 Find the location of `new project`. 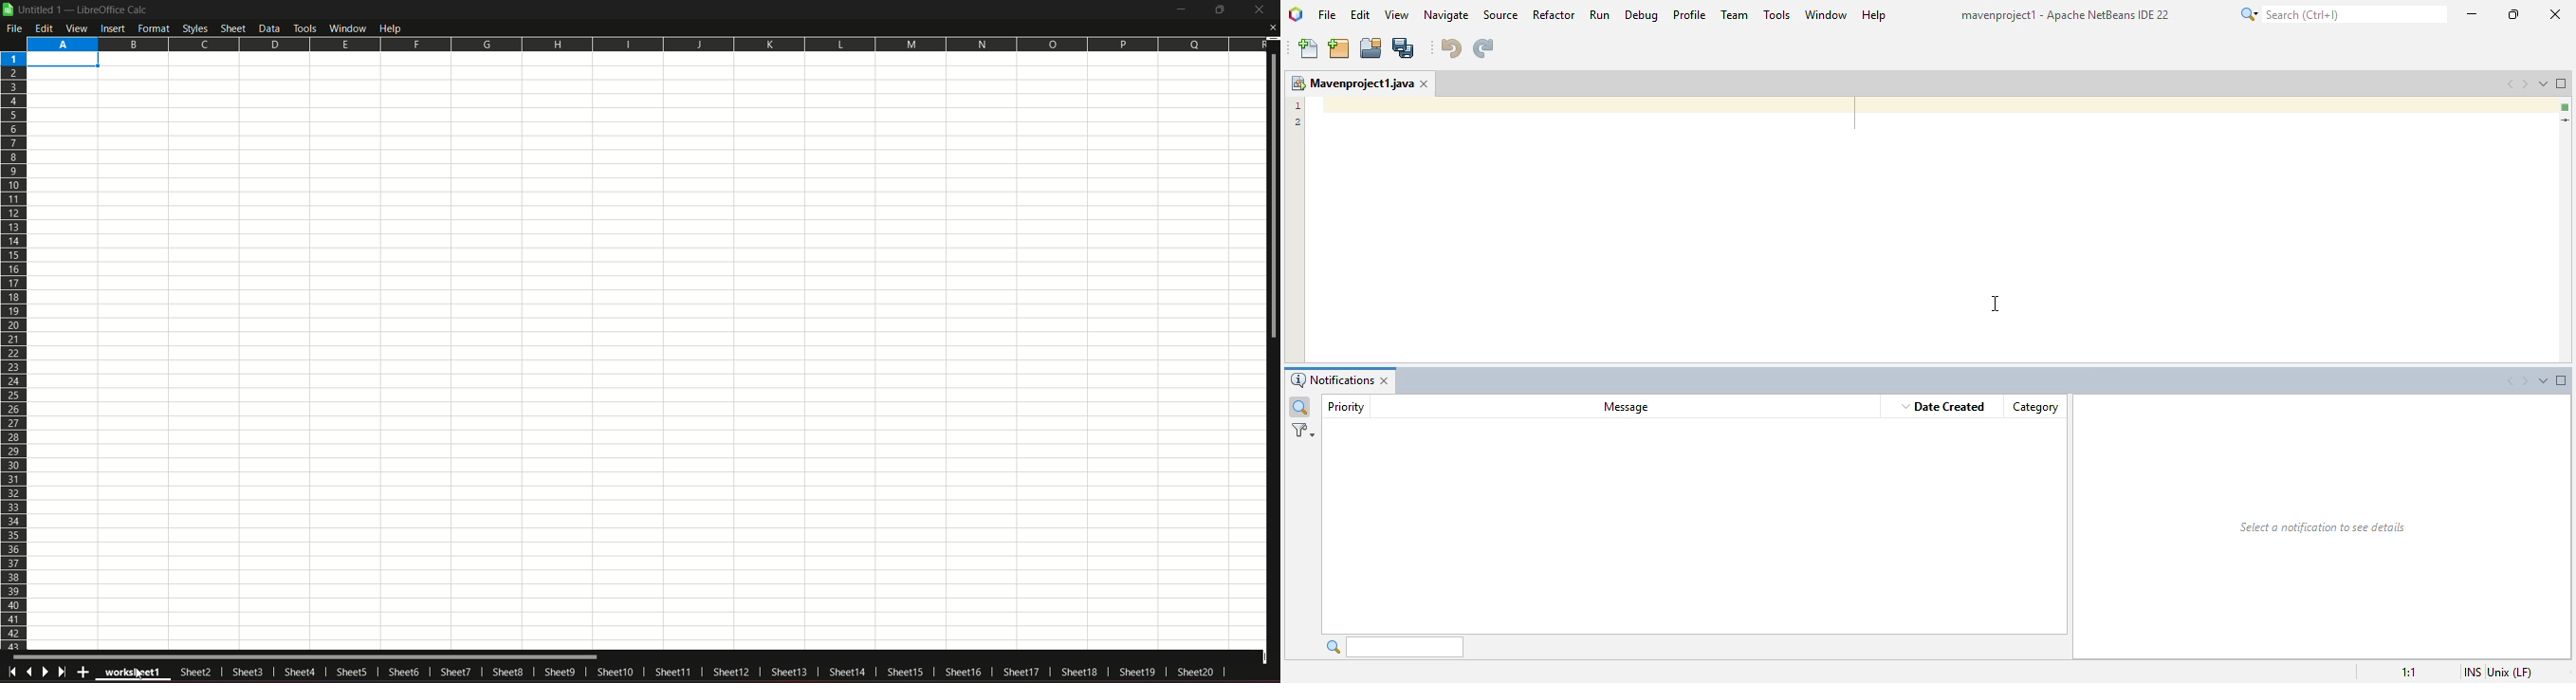

new project is located at coordinates (1339, 48).